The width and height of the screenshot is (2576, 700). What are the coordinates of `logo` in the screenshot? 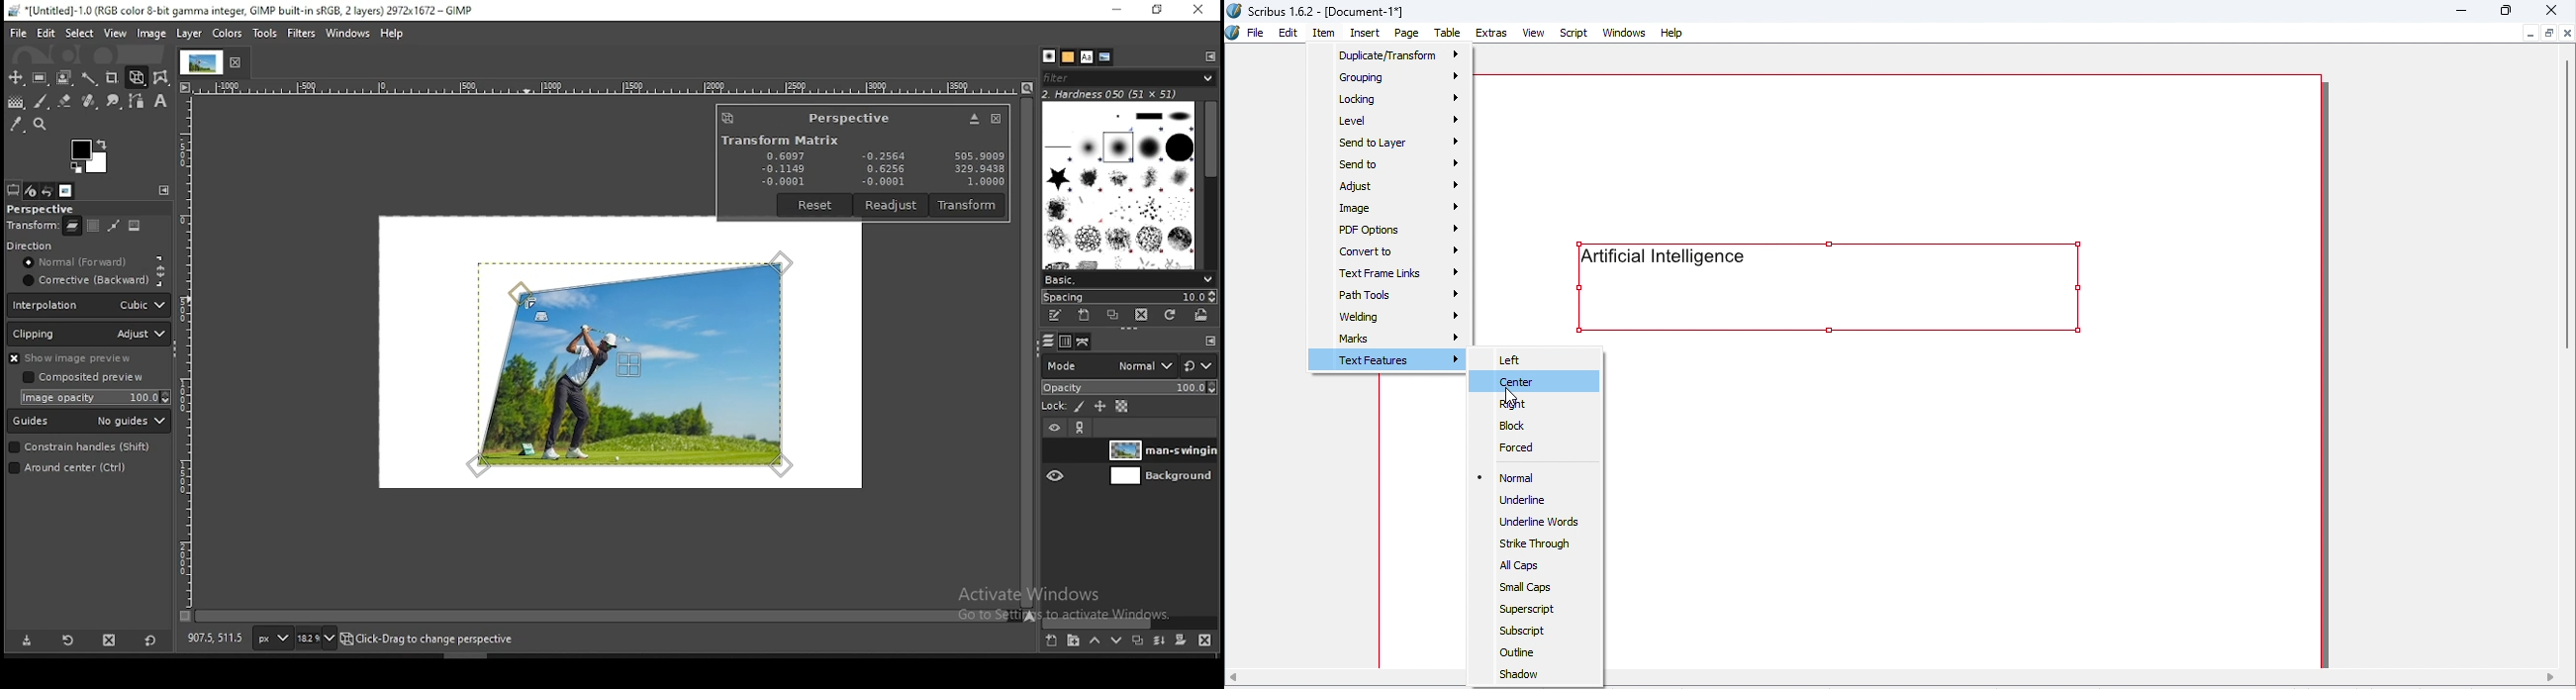 It's located at (728, 118).